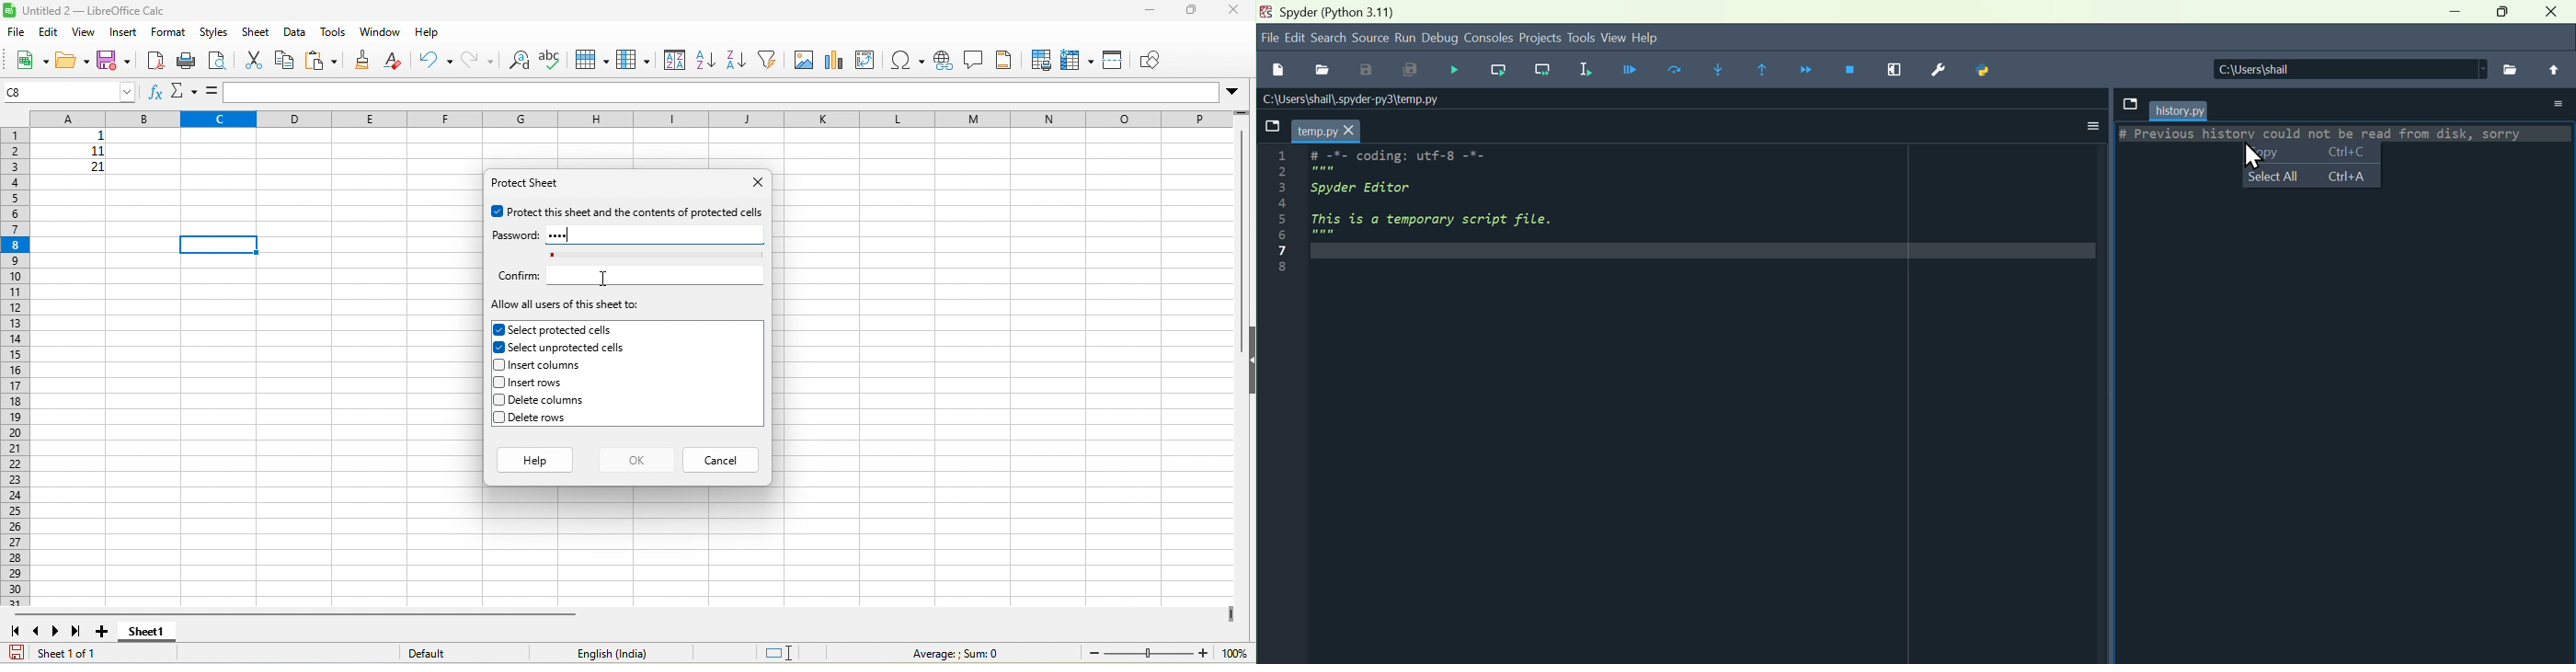 The height and width of the screenshot is (672, 2576). I want to click on data, so click(293, 32).